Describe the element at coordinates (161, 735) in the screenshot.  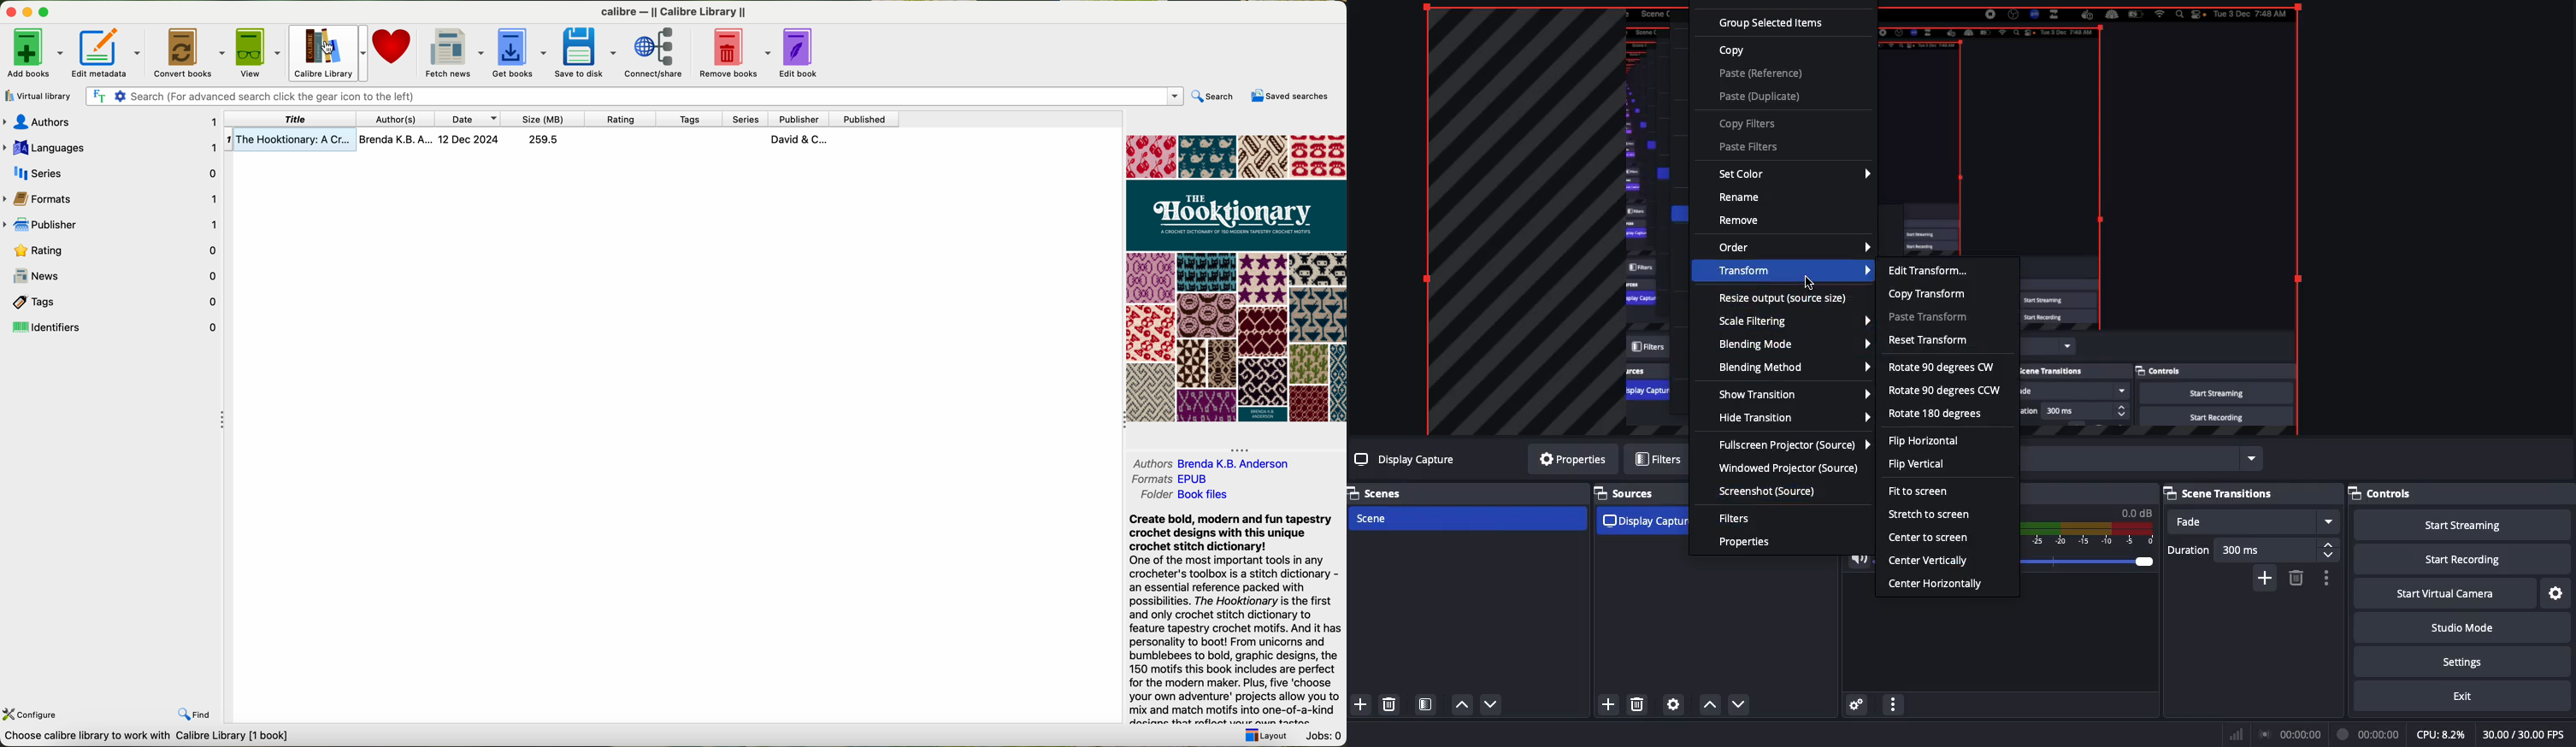
I see `‘Choose calibre library to work with Calibre Library [1 book]` at that location.